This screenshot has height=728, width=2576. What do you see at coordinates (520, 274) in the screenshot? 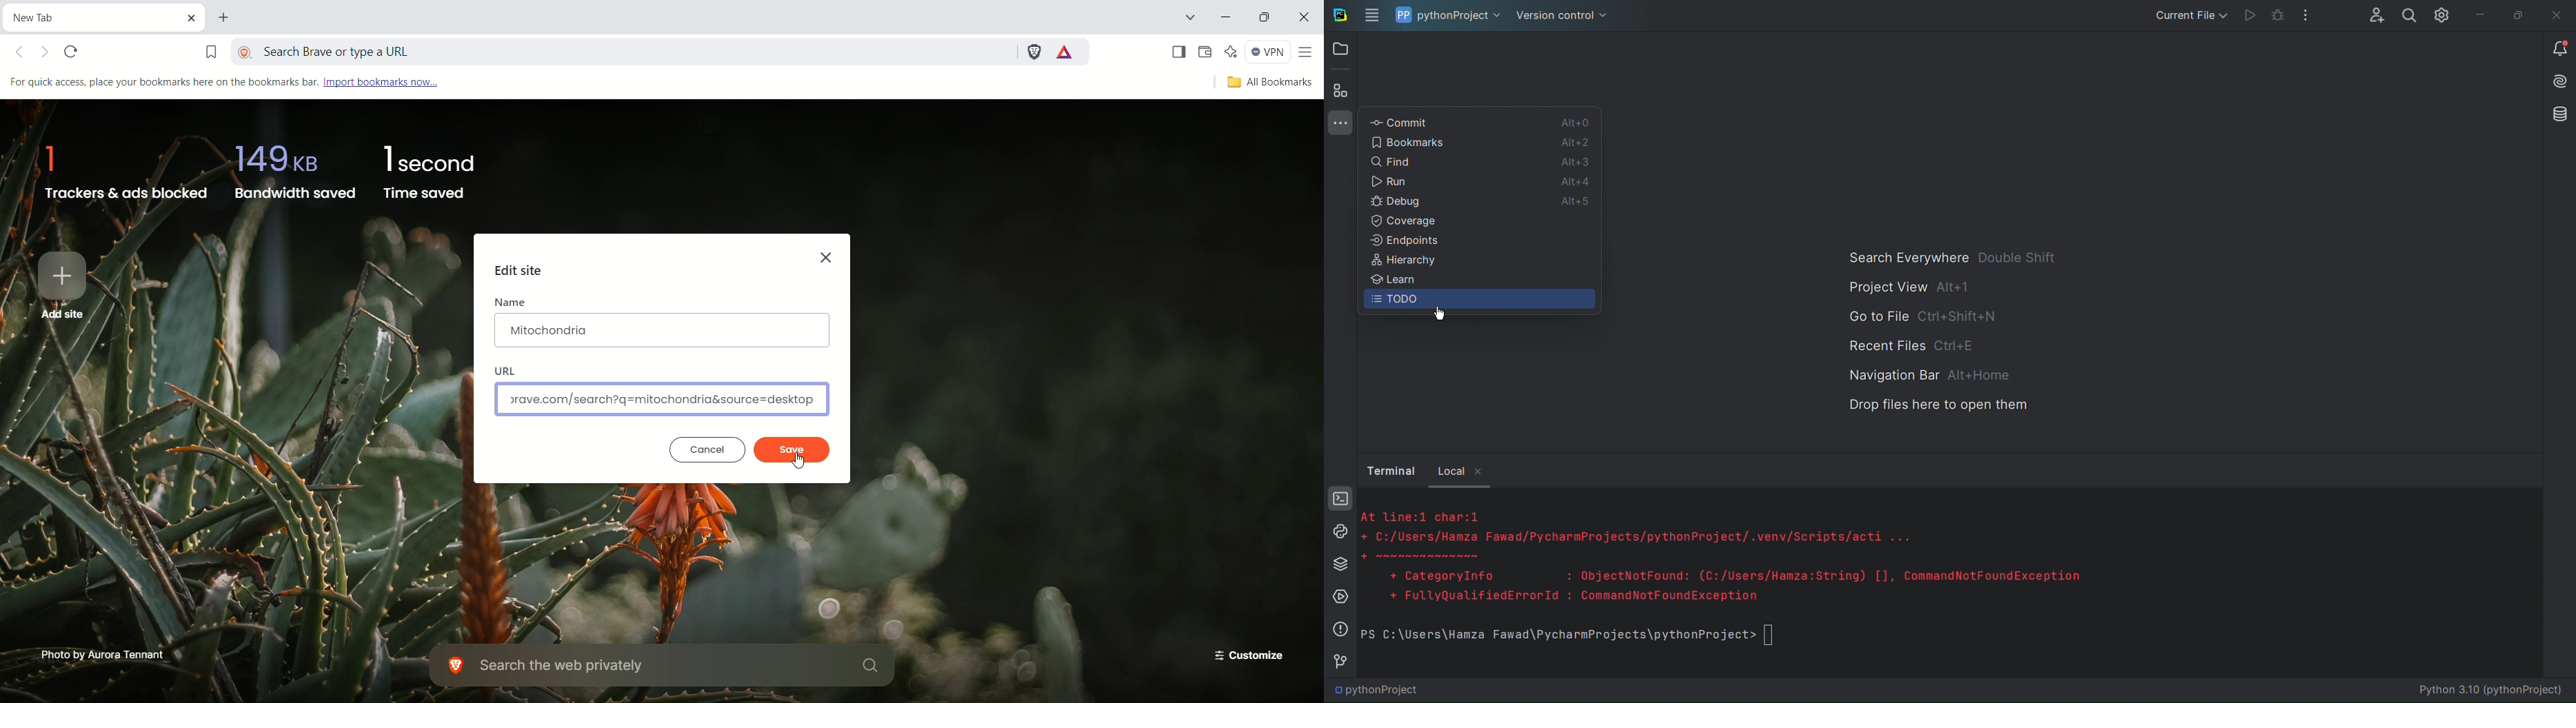
I see `edit site` at bounding box center [520, 274].